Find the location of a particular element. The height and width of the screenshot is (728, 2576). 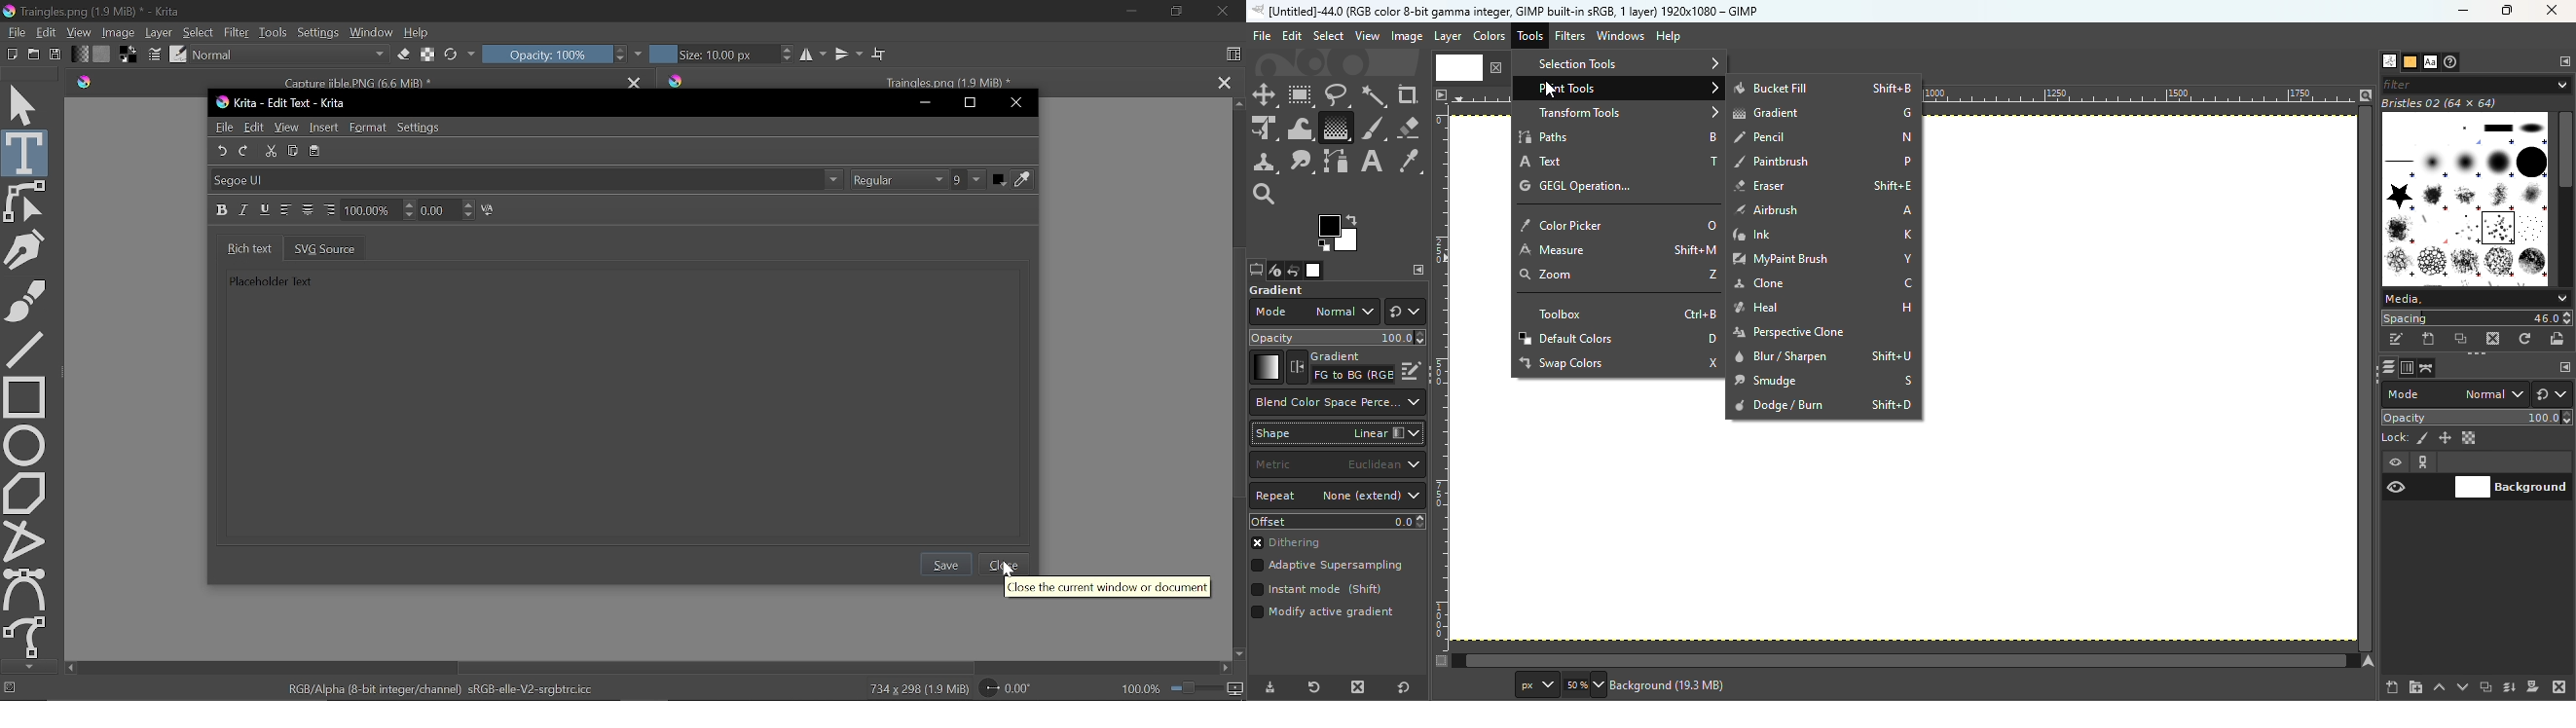

Pencil is located at coordinates (1822, 138).